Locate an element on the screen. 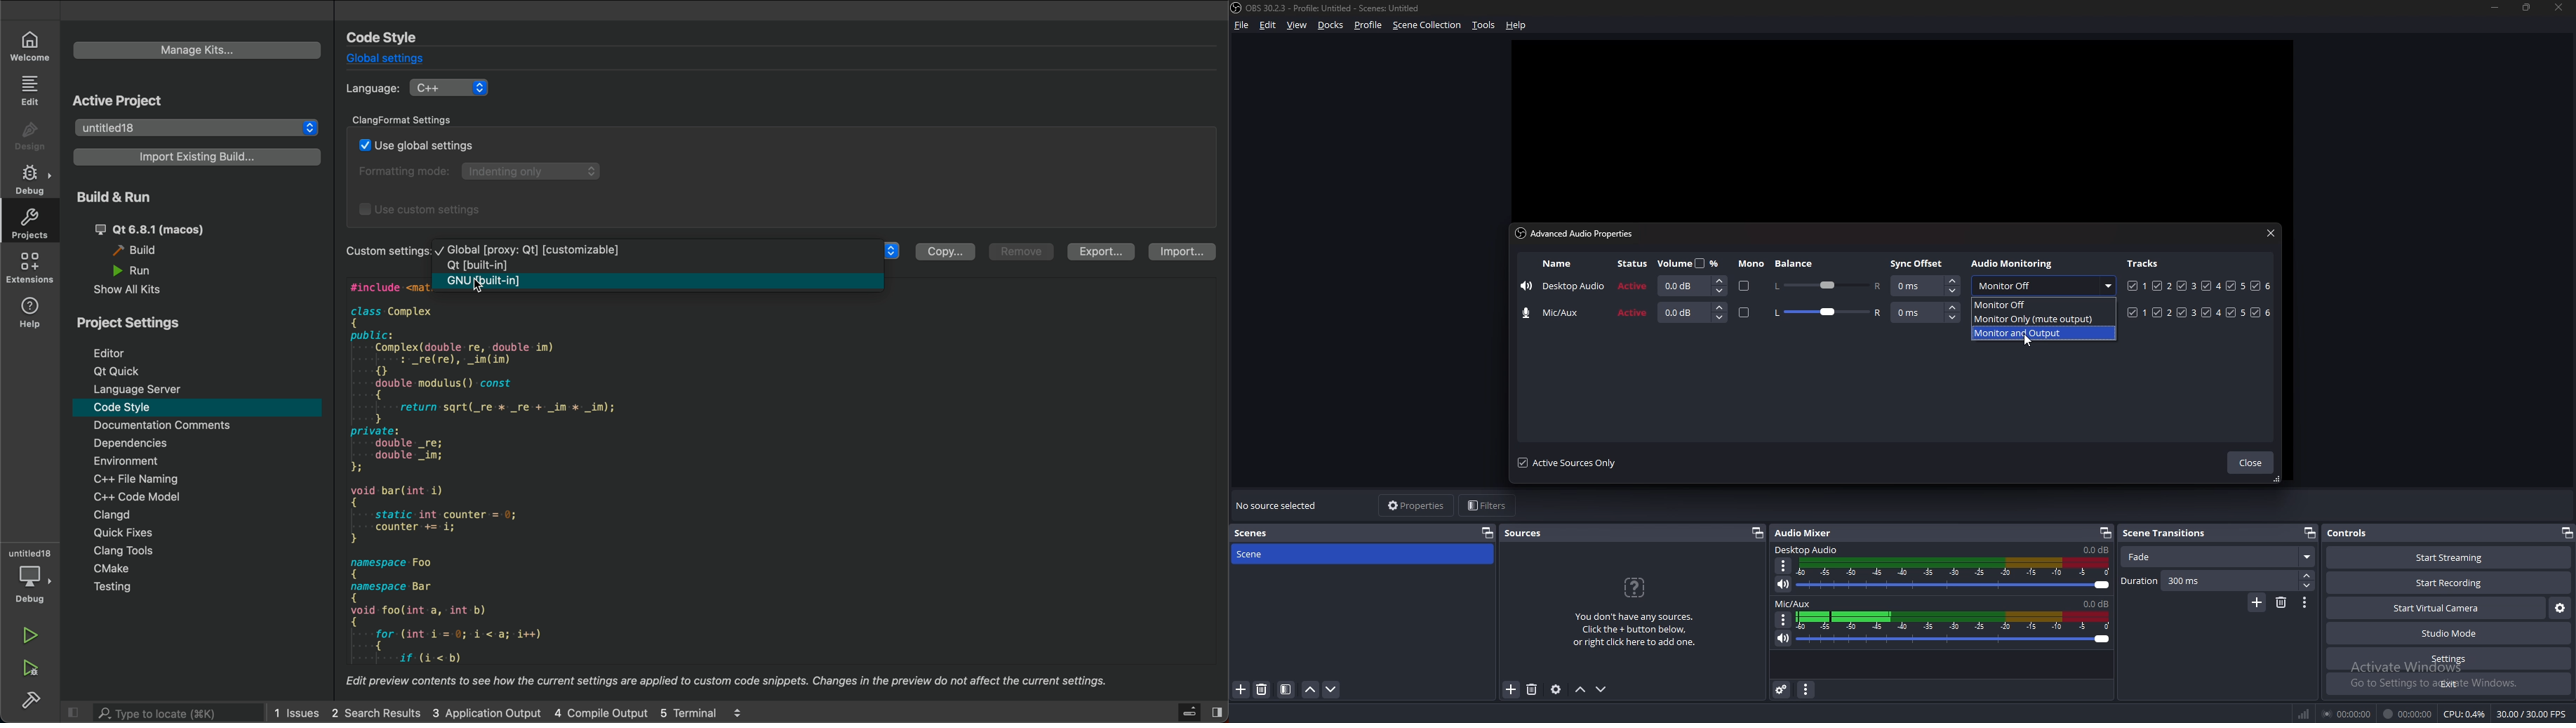  studio mode is located at coordinates (2449, 634).